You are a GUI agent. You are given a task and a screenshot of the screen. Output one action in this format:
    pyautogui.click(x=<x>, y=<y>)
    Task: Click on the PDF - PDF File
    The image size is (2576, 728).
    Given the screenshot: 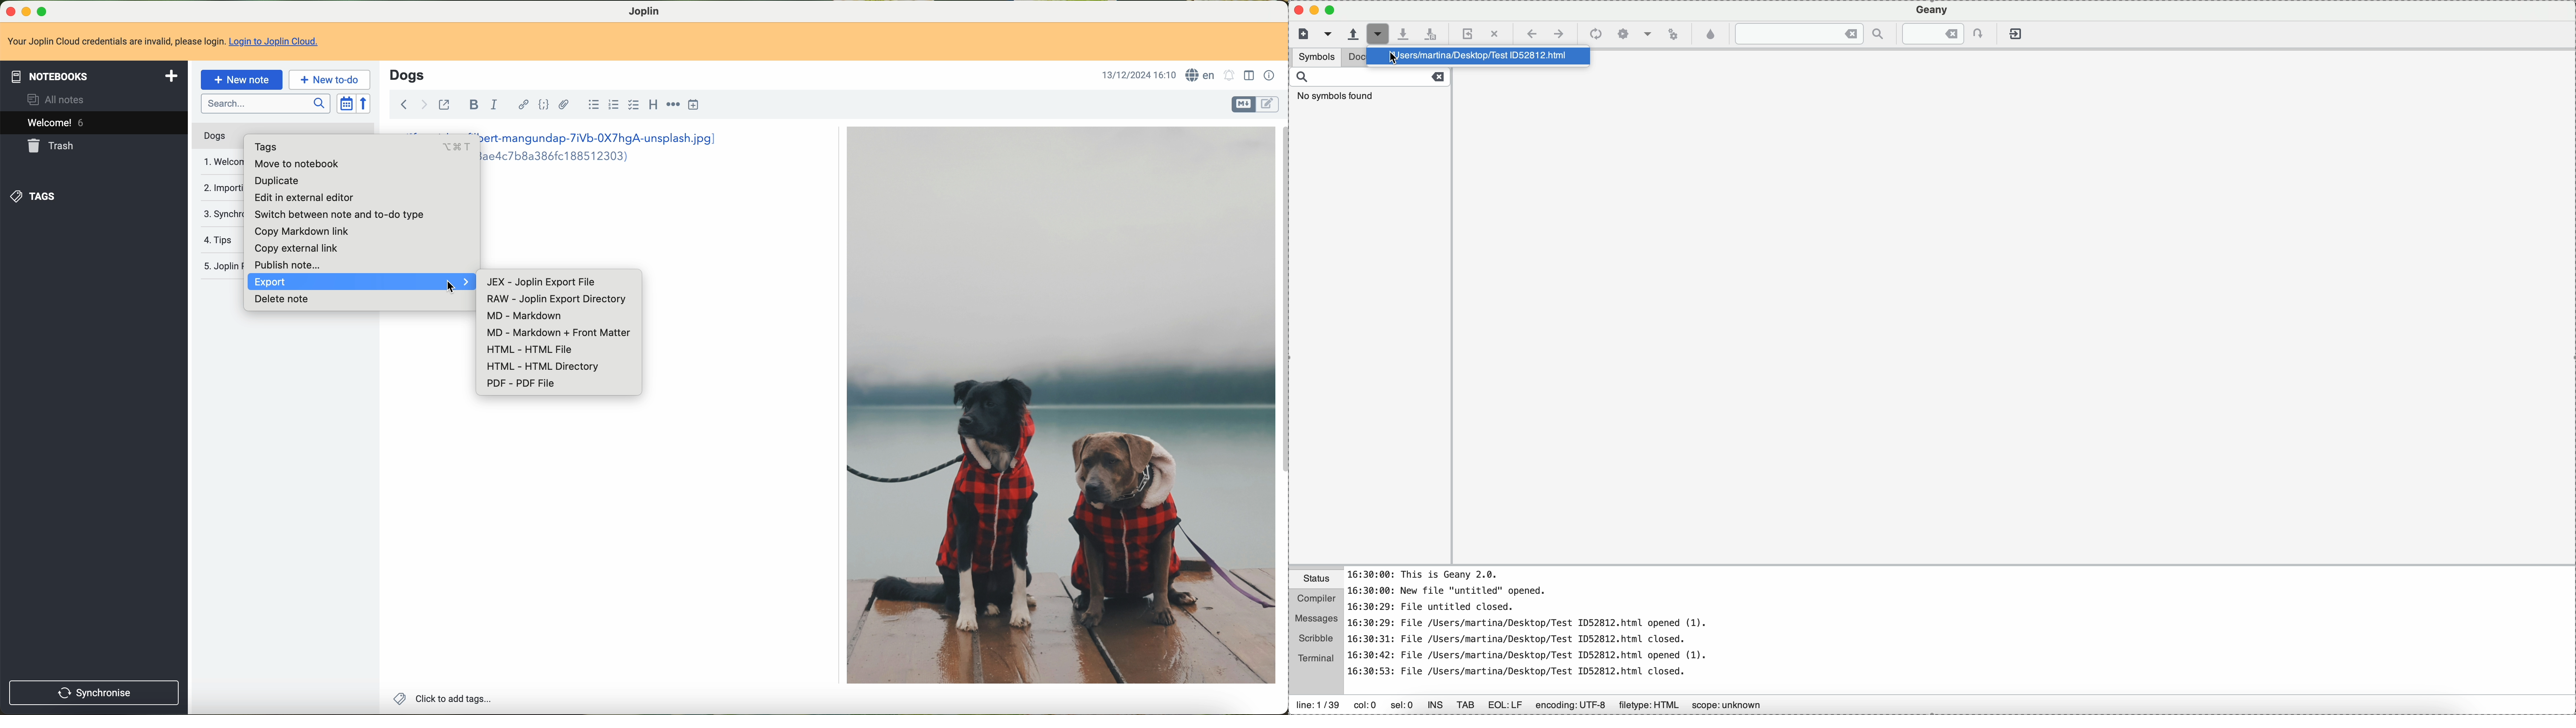 What is the action you would take?
    pyautogui.click(x=523, y=384)
    